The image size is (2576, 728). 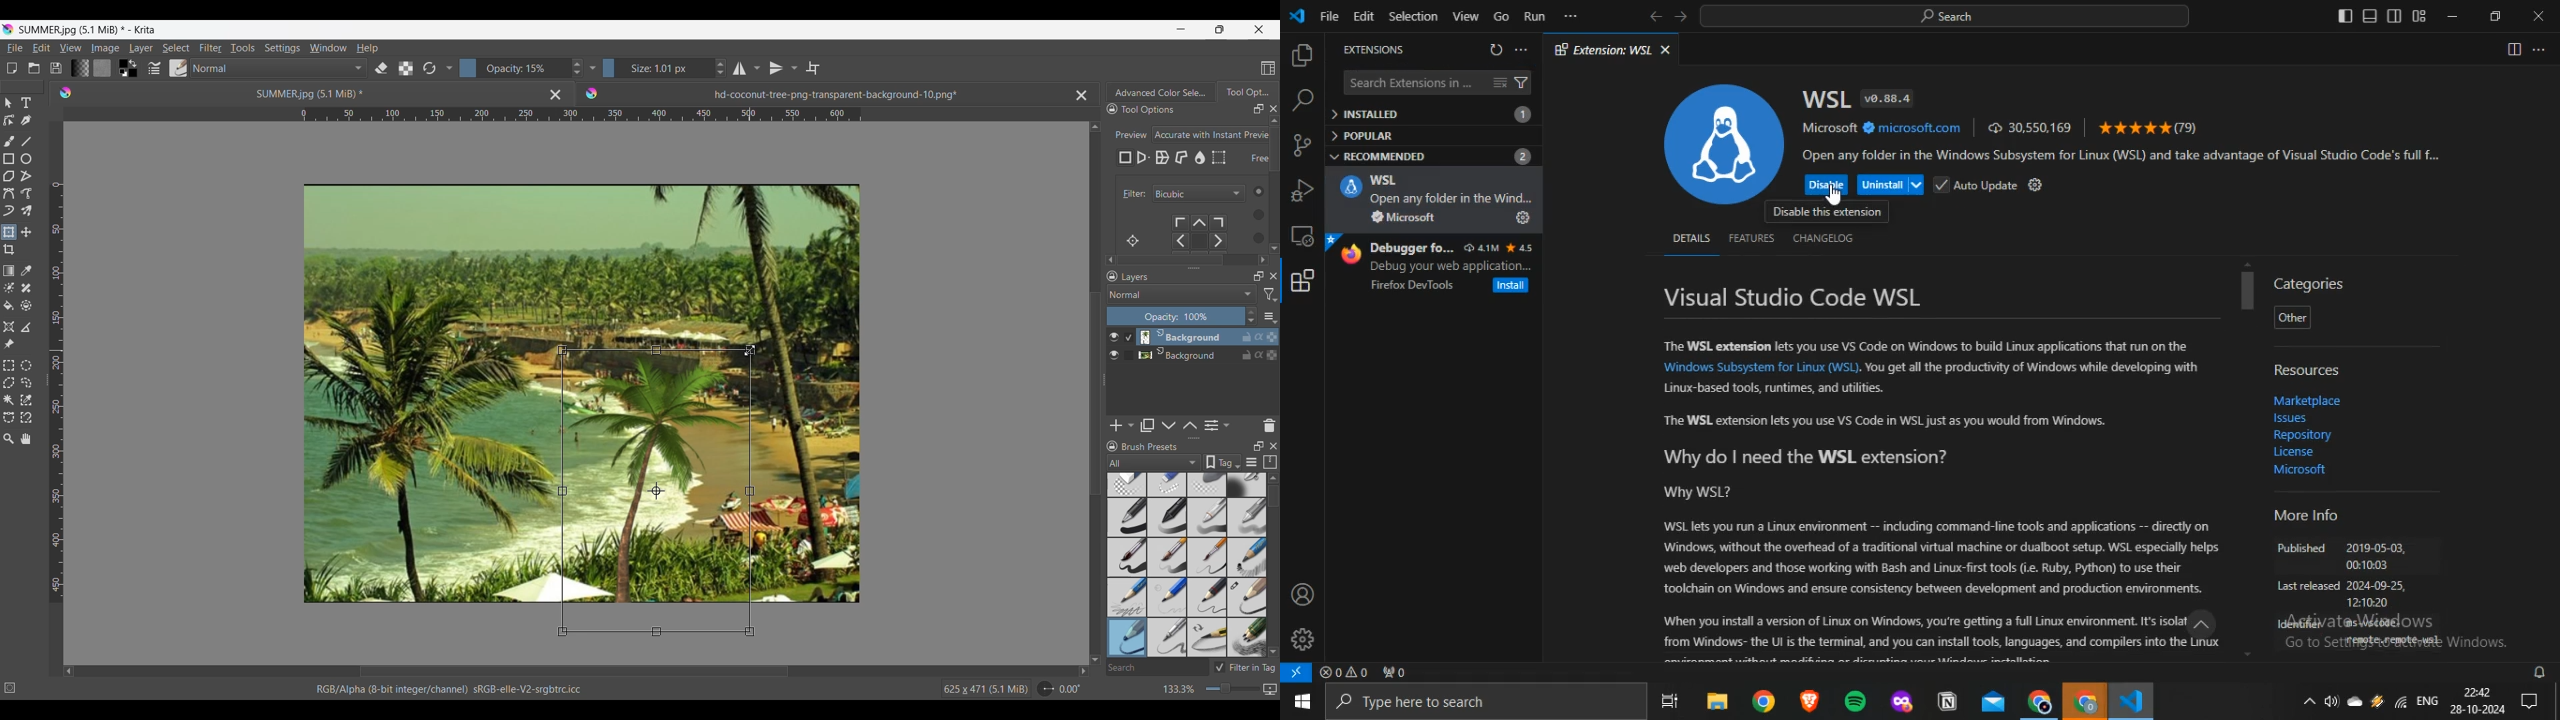 What do you see at coordinates (1350, 187) in the screenshot?
I see `WSL` at bounding box center [1350, 187].